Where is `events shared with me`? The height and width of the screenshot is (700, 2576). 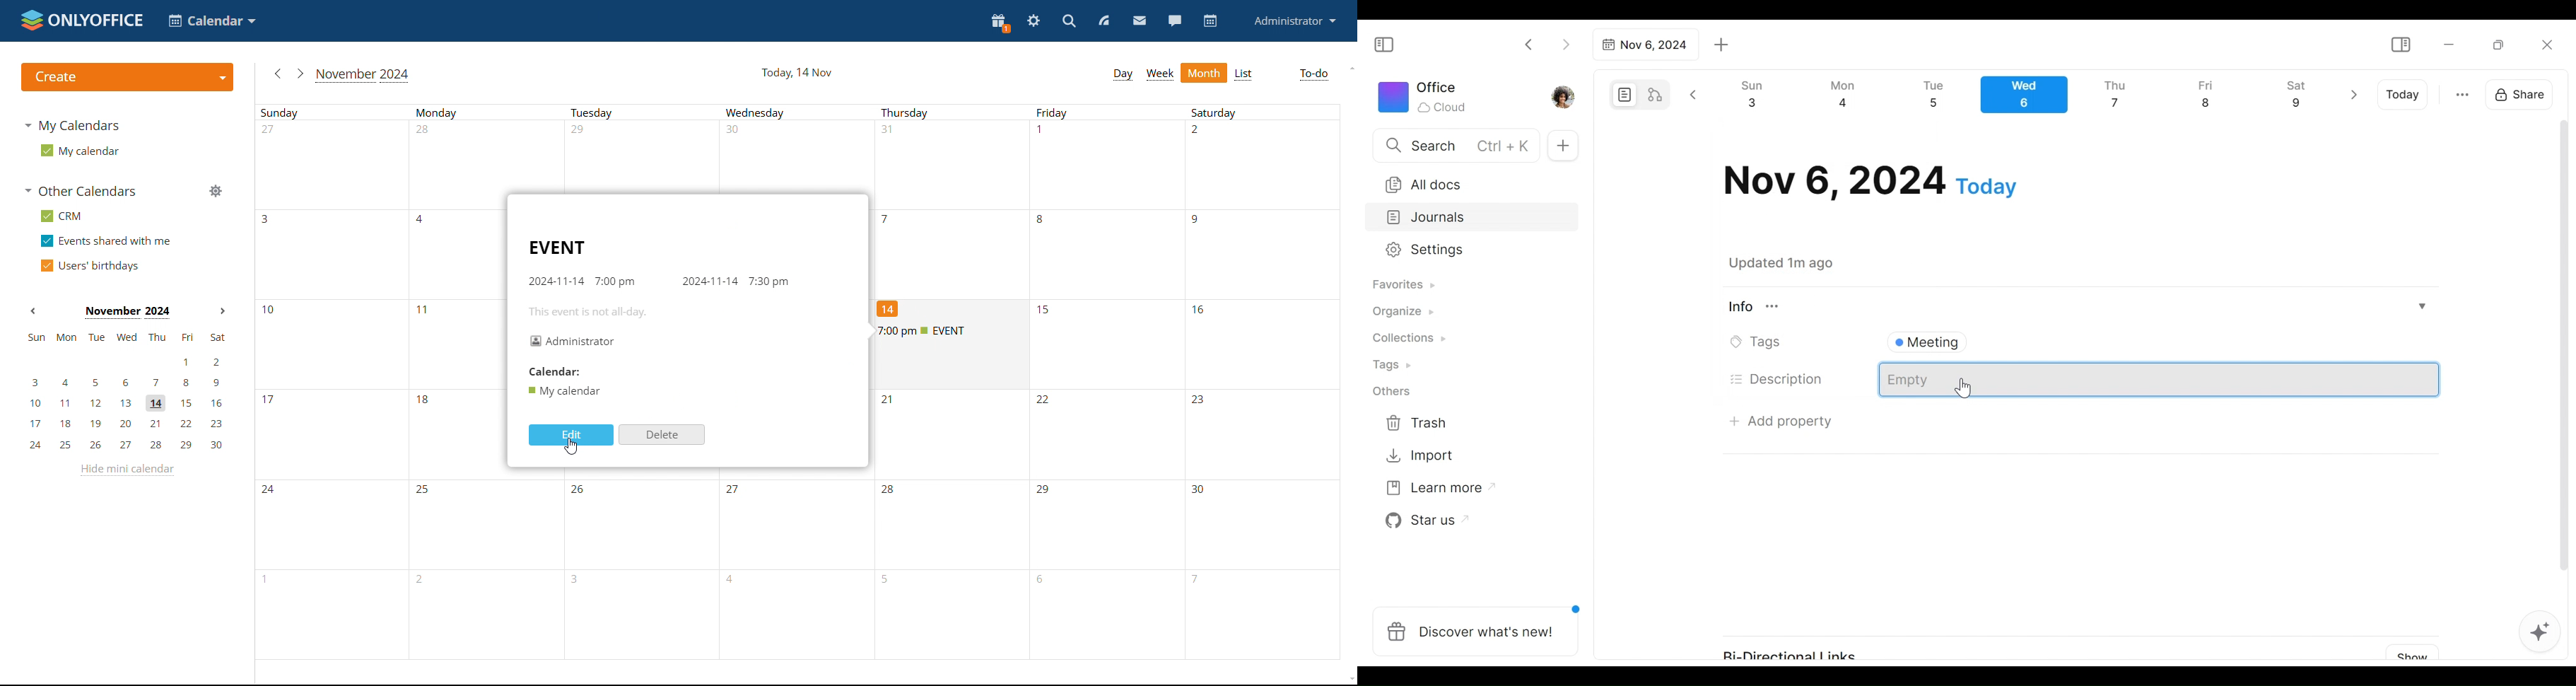 events shared with me is located at coordinates (107, 241).